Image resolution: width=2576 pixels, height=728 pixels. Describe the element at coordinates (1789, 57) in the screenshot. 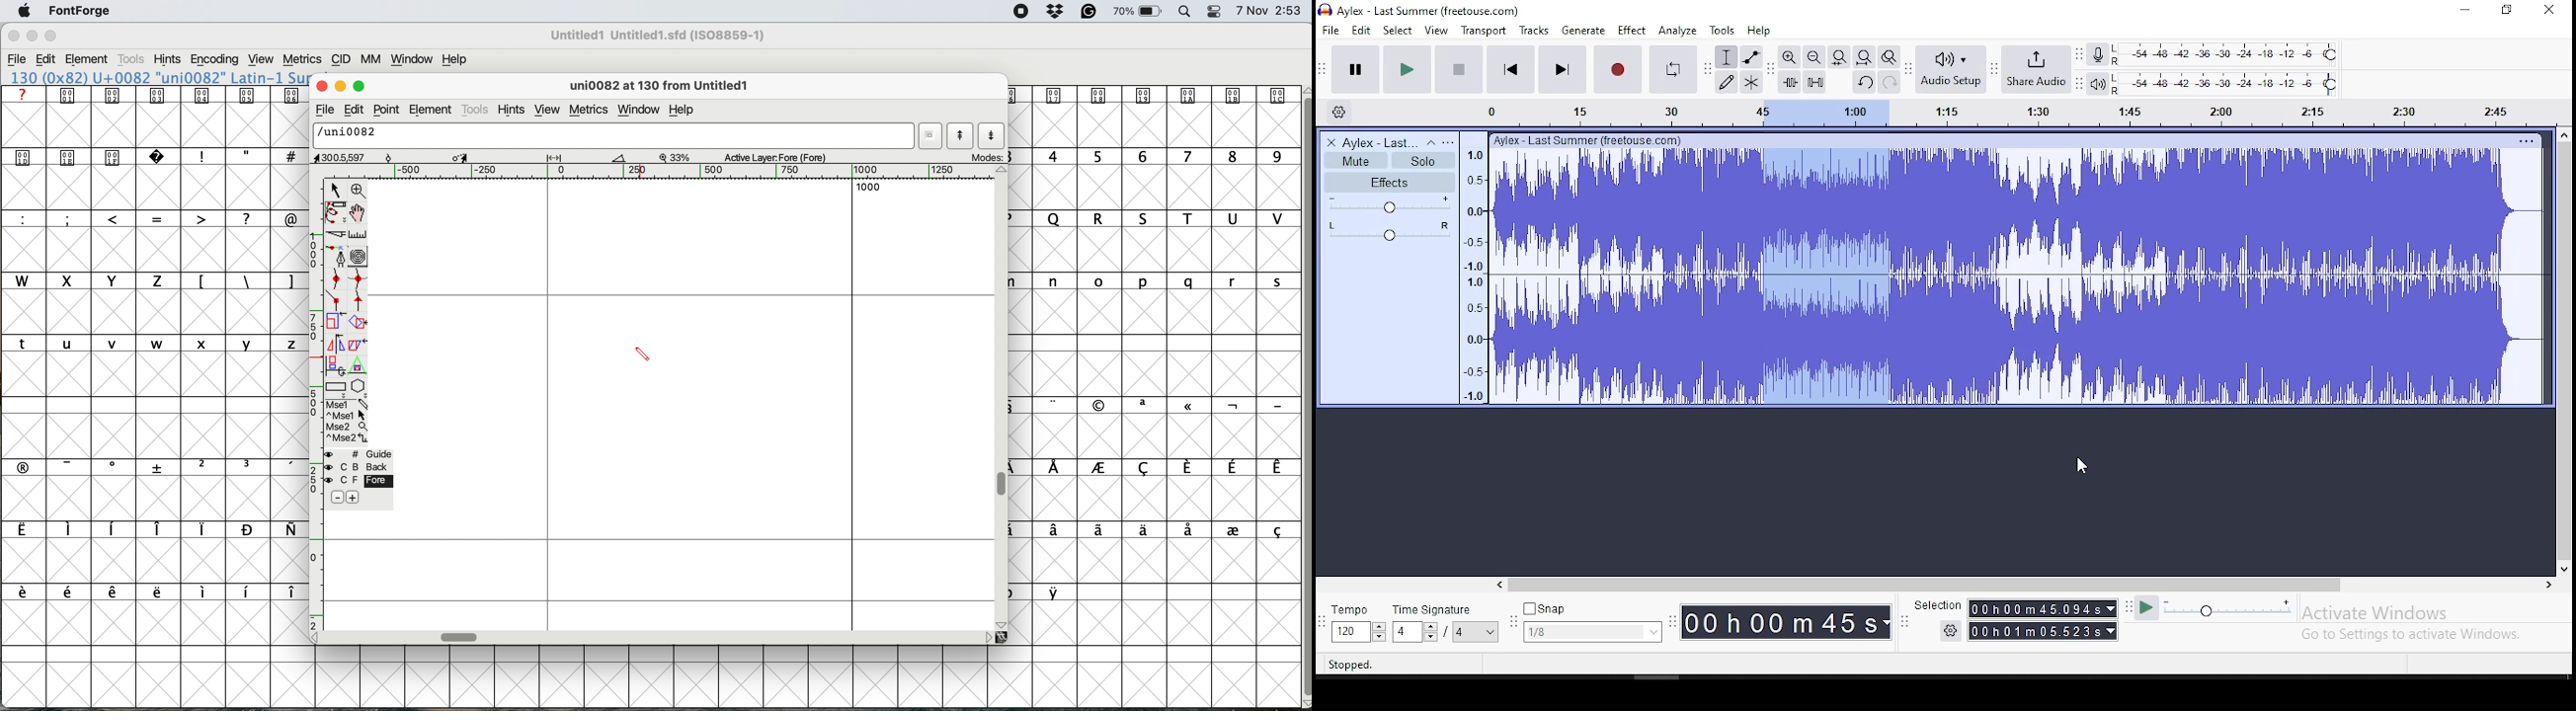

I see `zoom in` at that location.